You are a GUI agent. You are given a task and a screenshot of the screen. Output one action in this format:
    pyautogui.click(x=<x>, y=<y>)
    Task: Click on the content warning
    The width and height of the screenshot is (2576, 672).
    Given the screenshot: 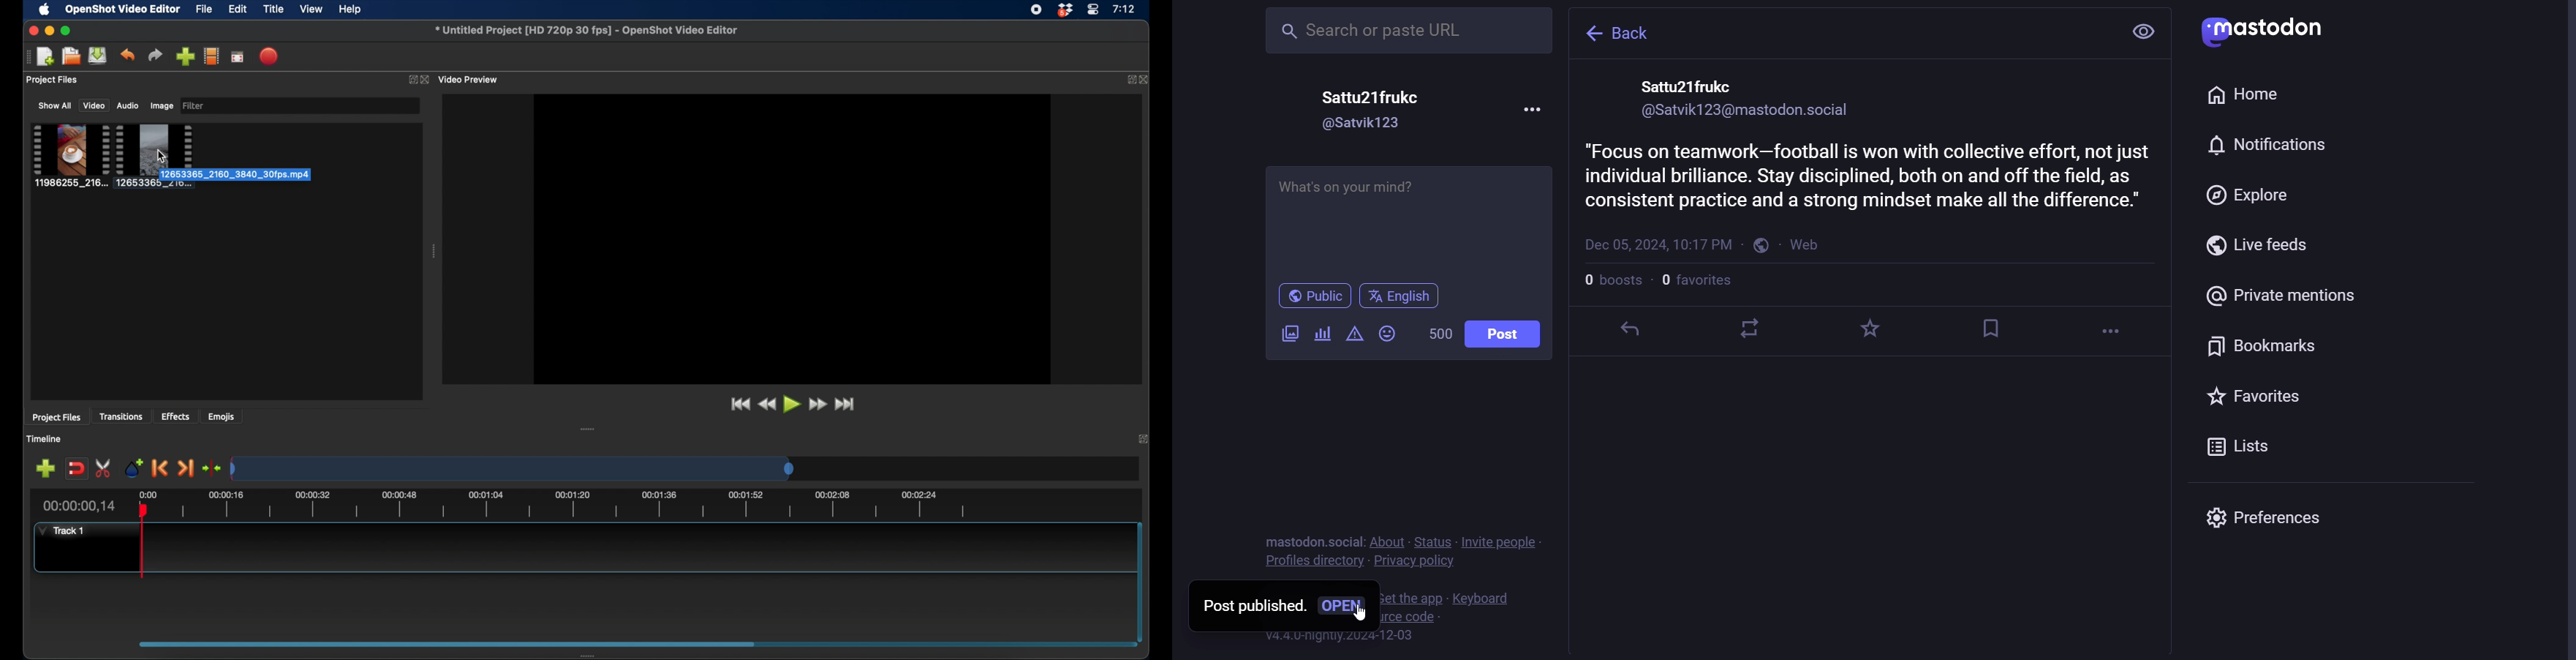 What is the action you would take?
    pyautogui.click(x=1355, y=339)
    